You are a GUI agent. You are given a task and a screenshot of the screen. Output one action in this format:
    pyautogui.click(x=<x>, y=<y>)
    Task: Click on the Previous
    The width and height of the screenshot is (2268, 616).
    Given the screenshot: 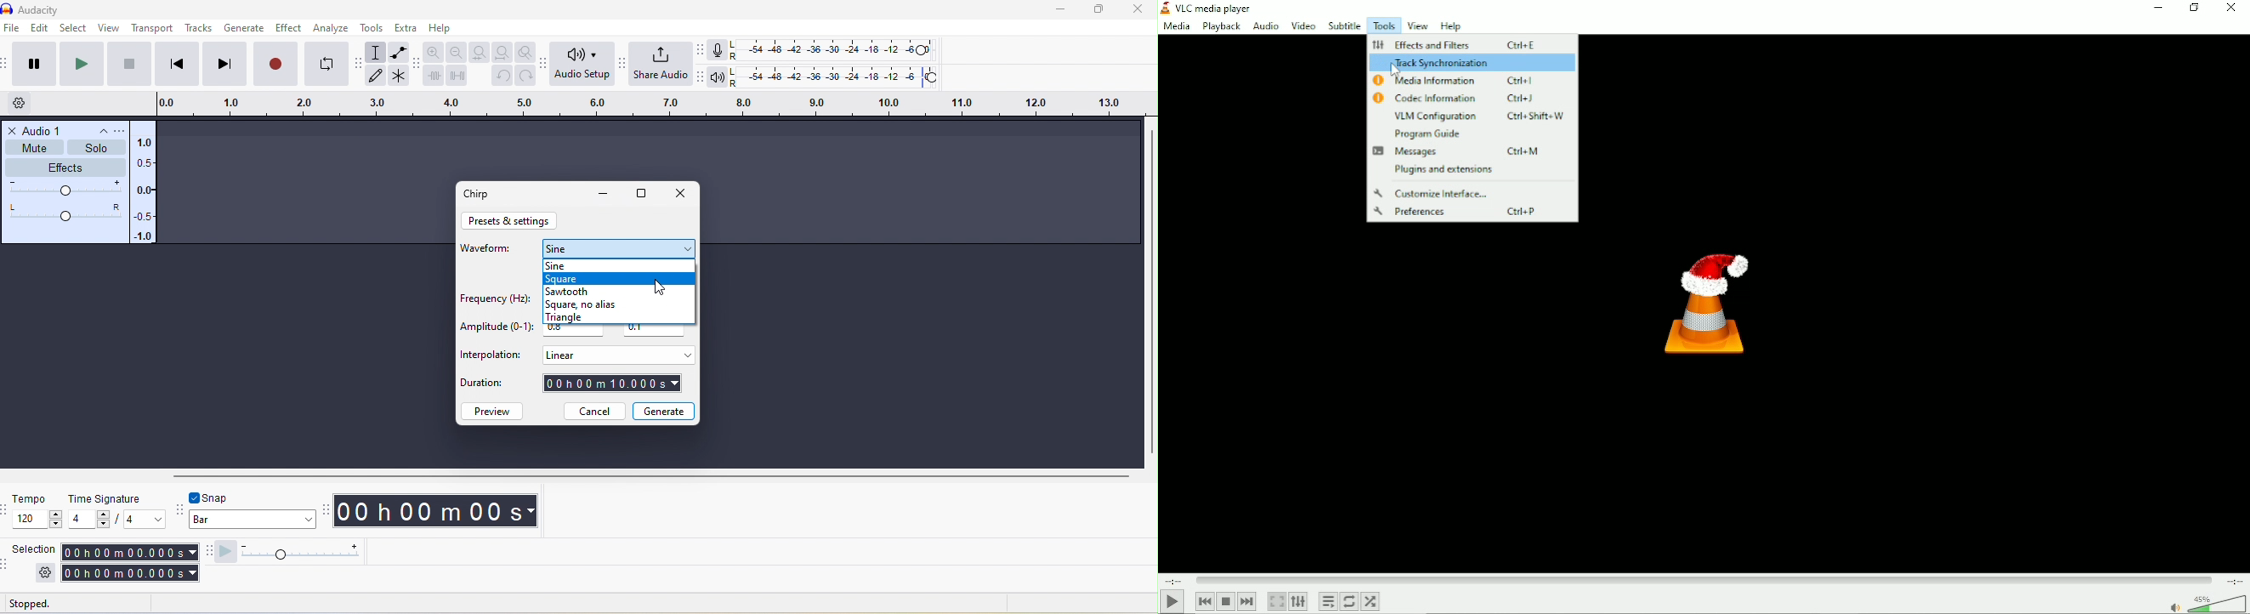 What is the action you would take?
    pyautogui.click(x=1205, y=601)
    